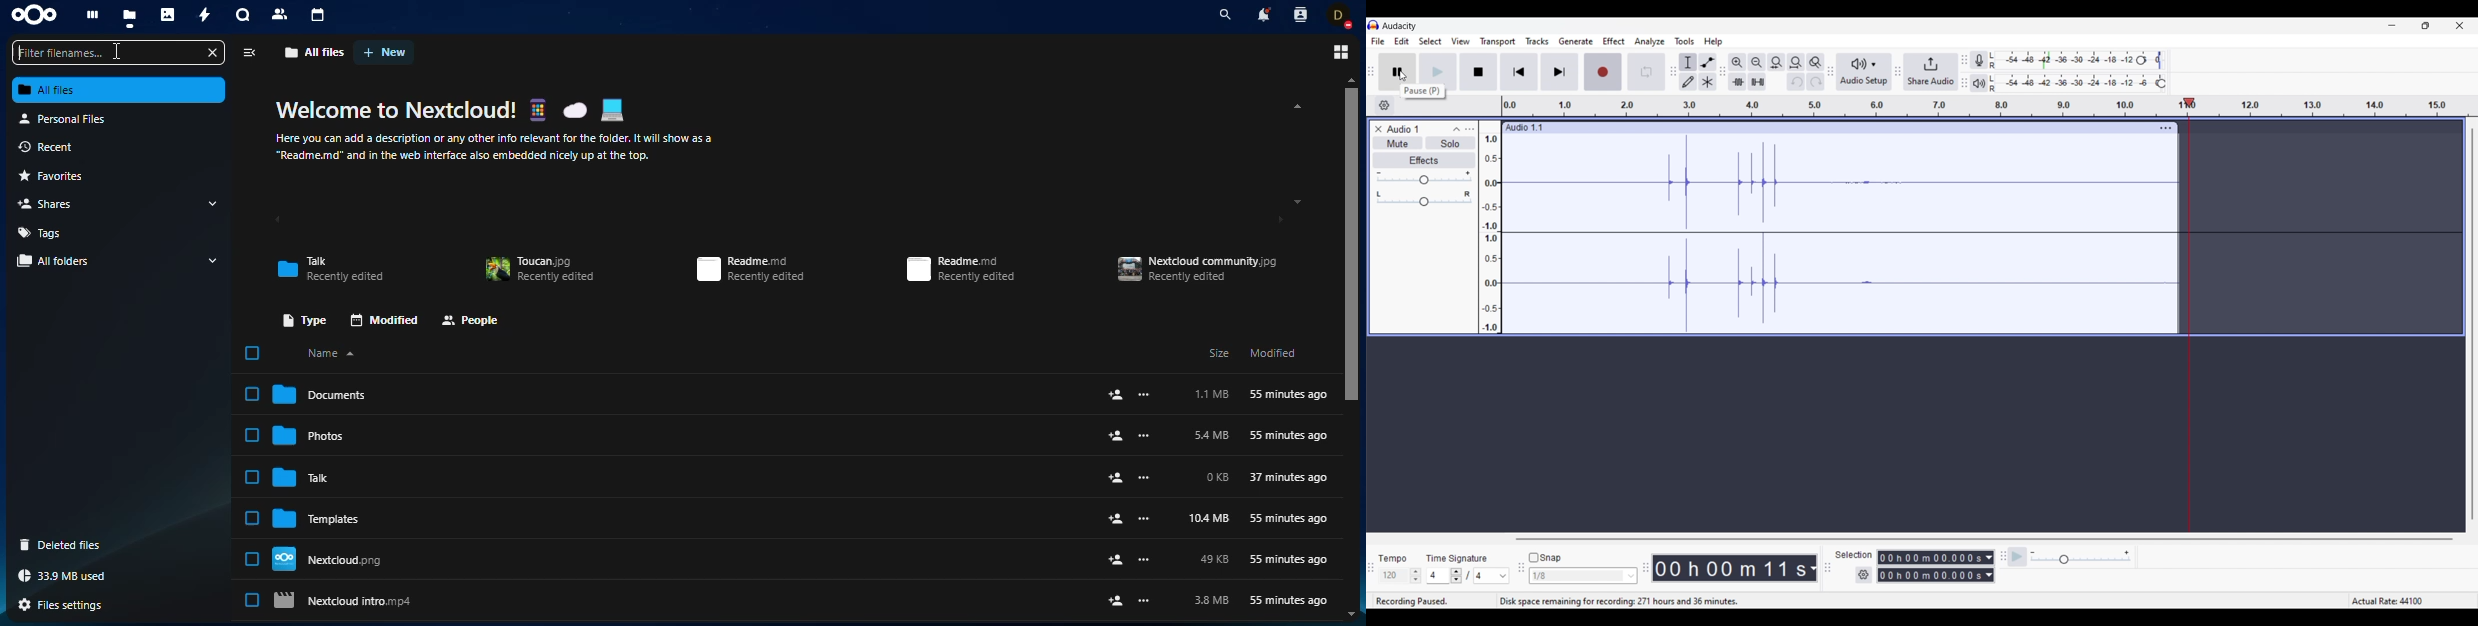 The image size is (2492, 644). Describe the element at coordinates (383, 320) in the screenshot. I see `modified` at that location.